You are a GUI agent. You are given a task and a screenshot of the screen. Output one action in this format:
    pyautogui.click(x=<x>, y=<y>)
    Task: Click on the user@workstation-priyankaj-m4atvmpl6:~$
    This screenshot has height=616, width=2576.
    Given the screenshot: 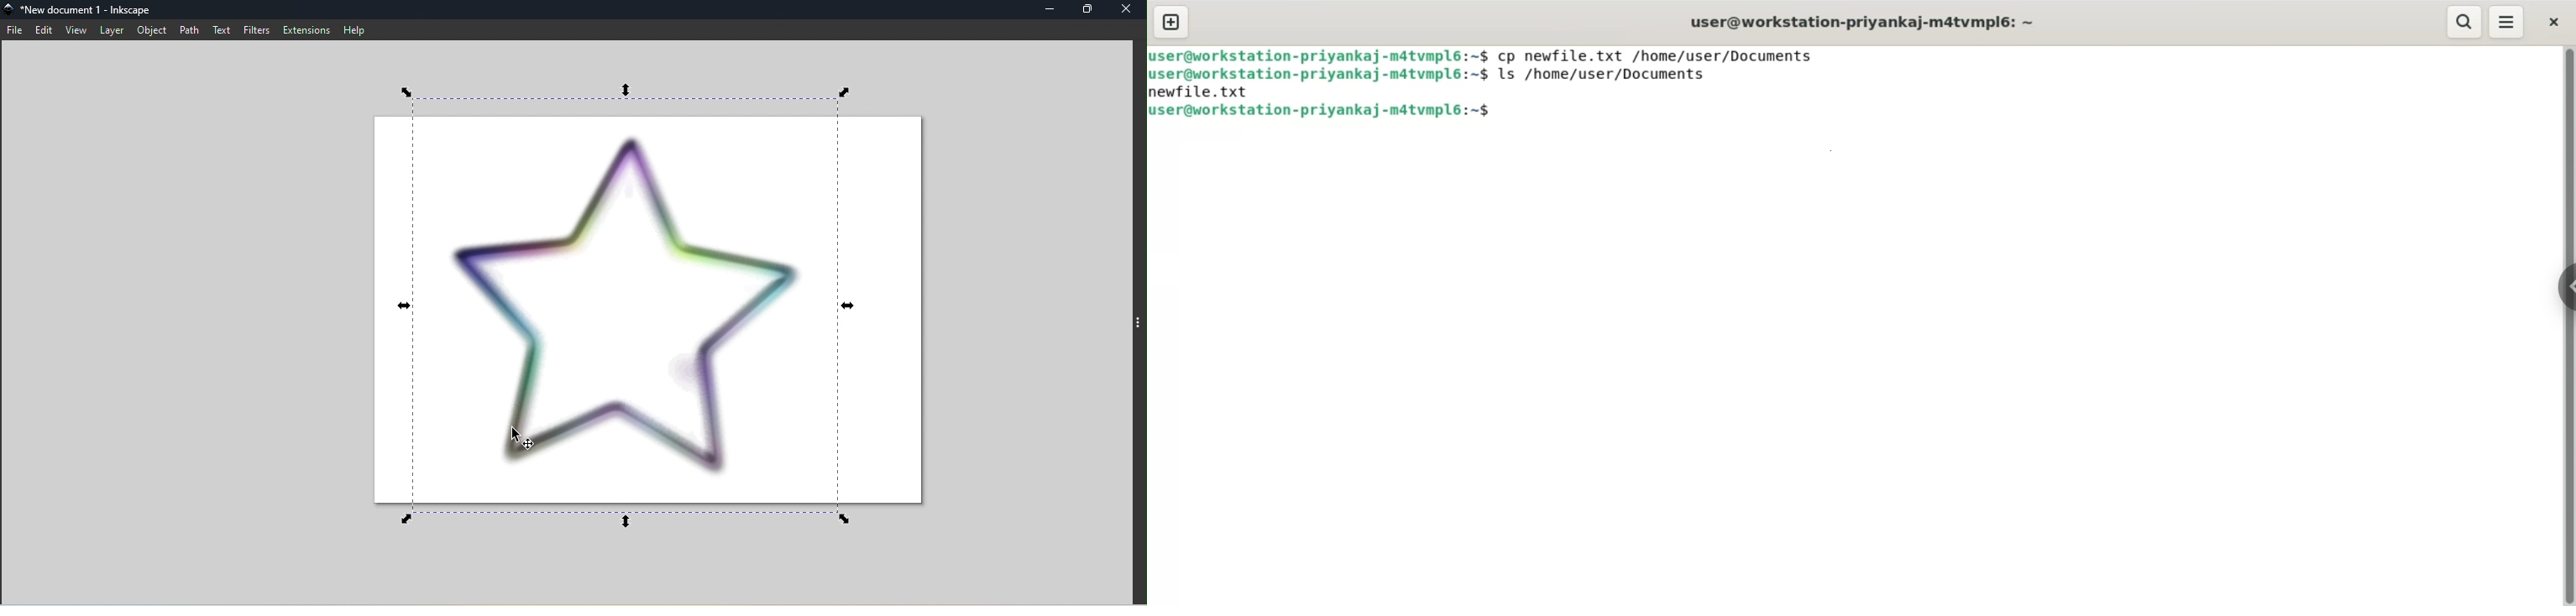 What is the action you would take?
    pyautogui.click(x=1320, y=111)
    